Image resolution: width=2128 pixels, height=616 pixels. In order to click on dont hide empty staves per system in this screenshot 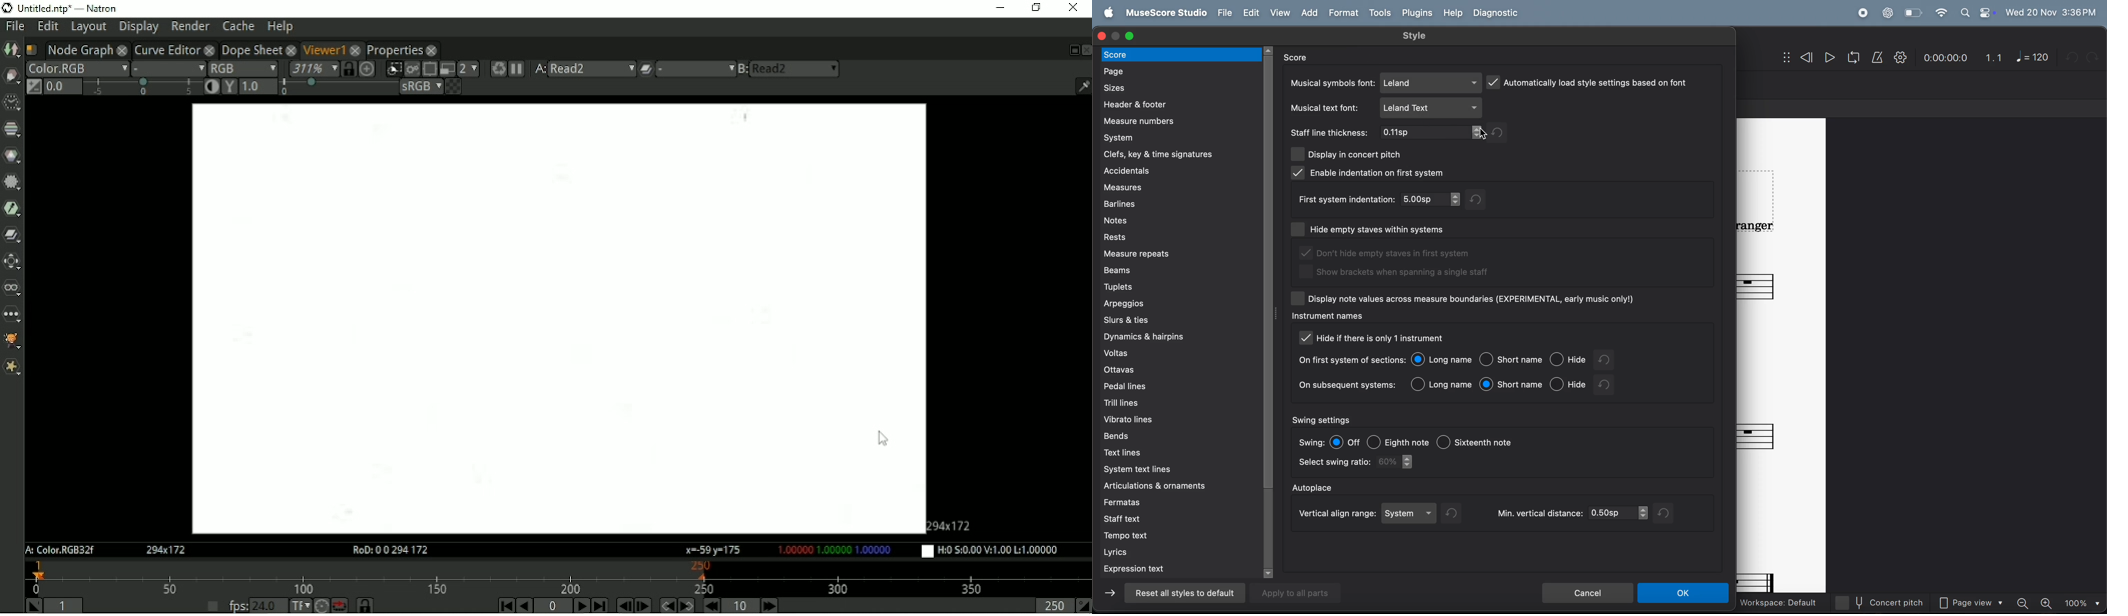, I will do `click(1392, 254)`.